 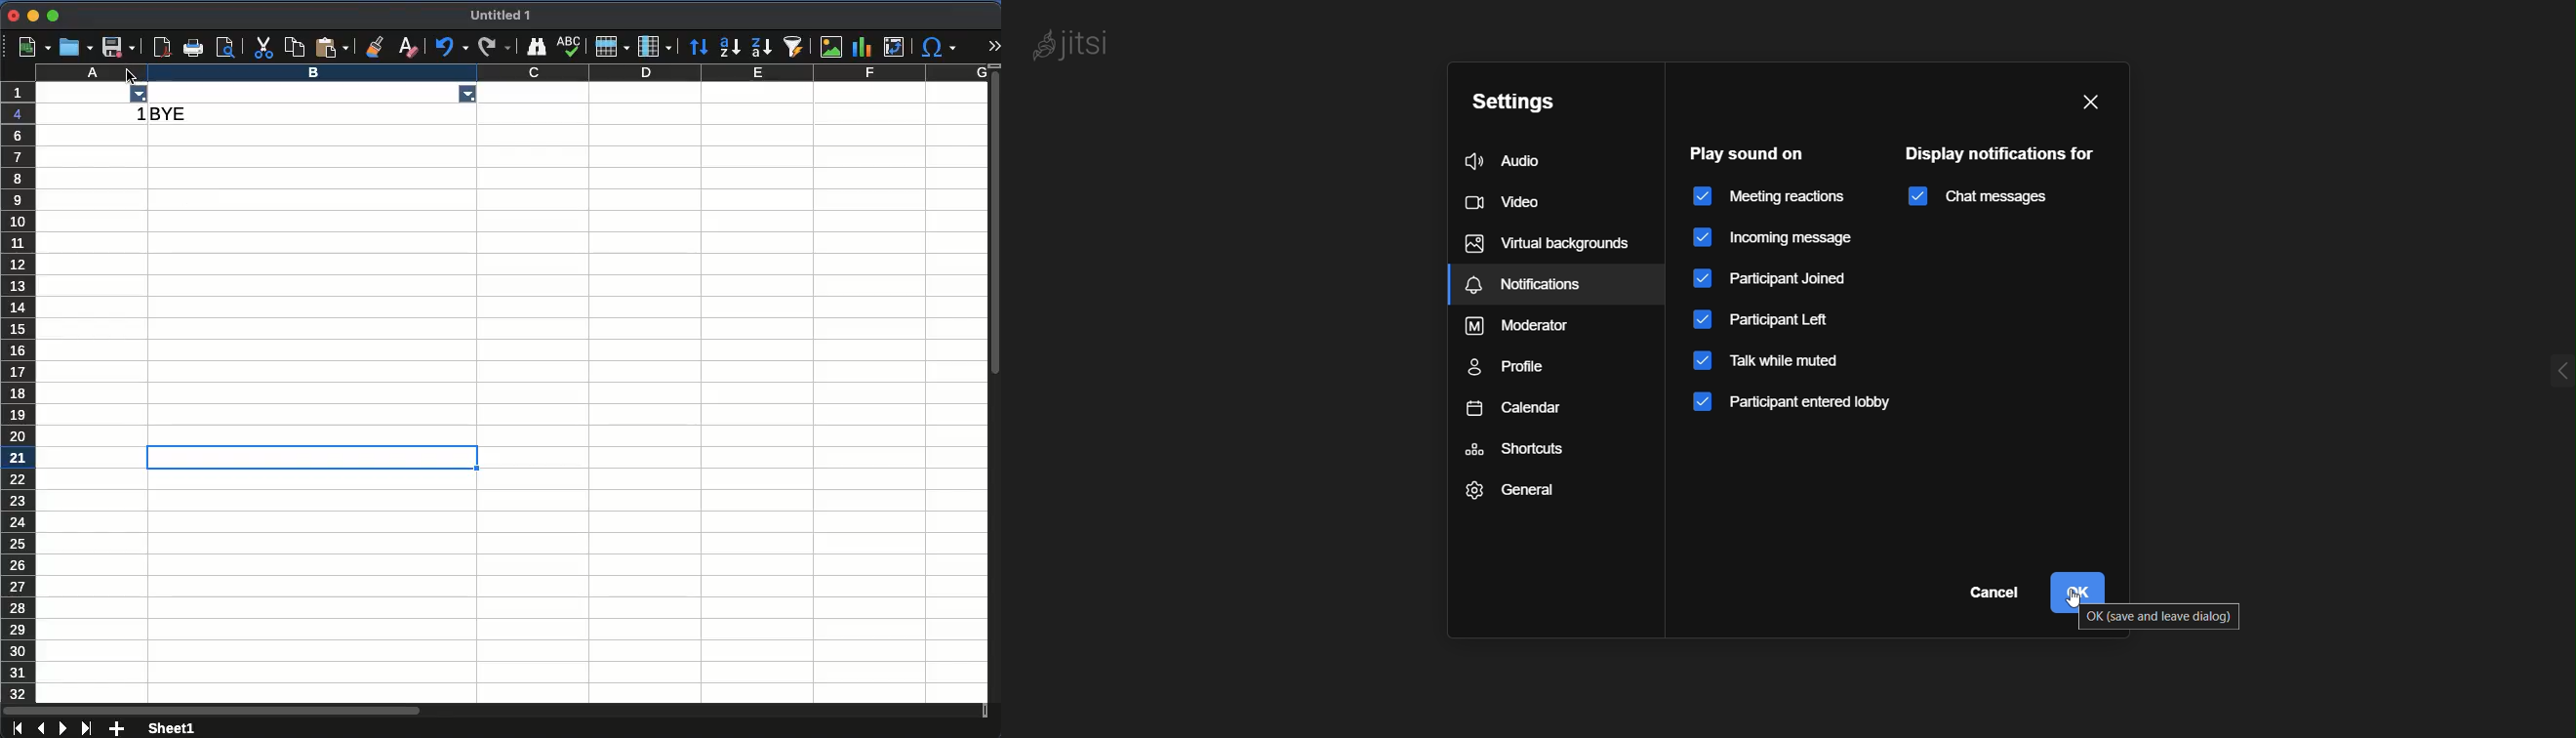 I want to click on column, so click(x=576, y=73).